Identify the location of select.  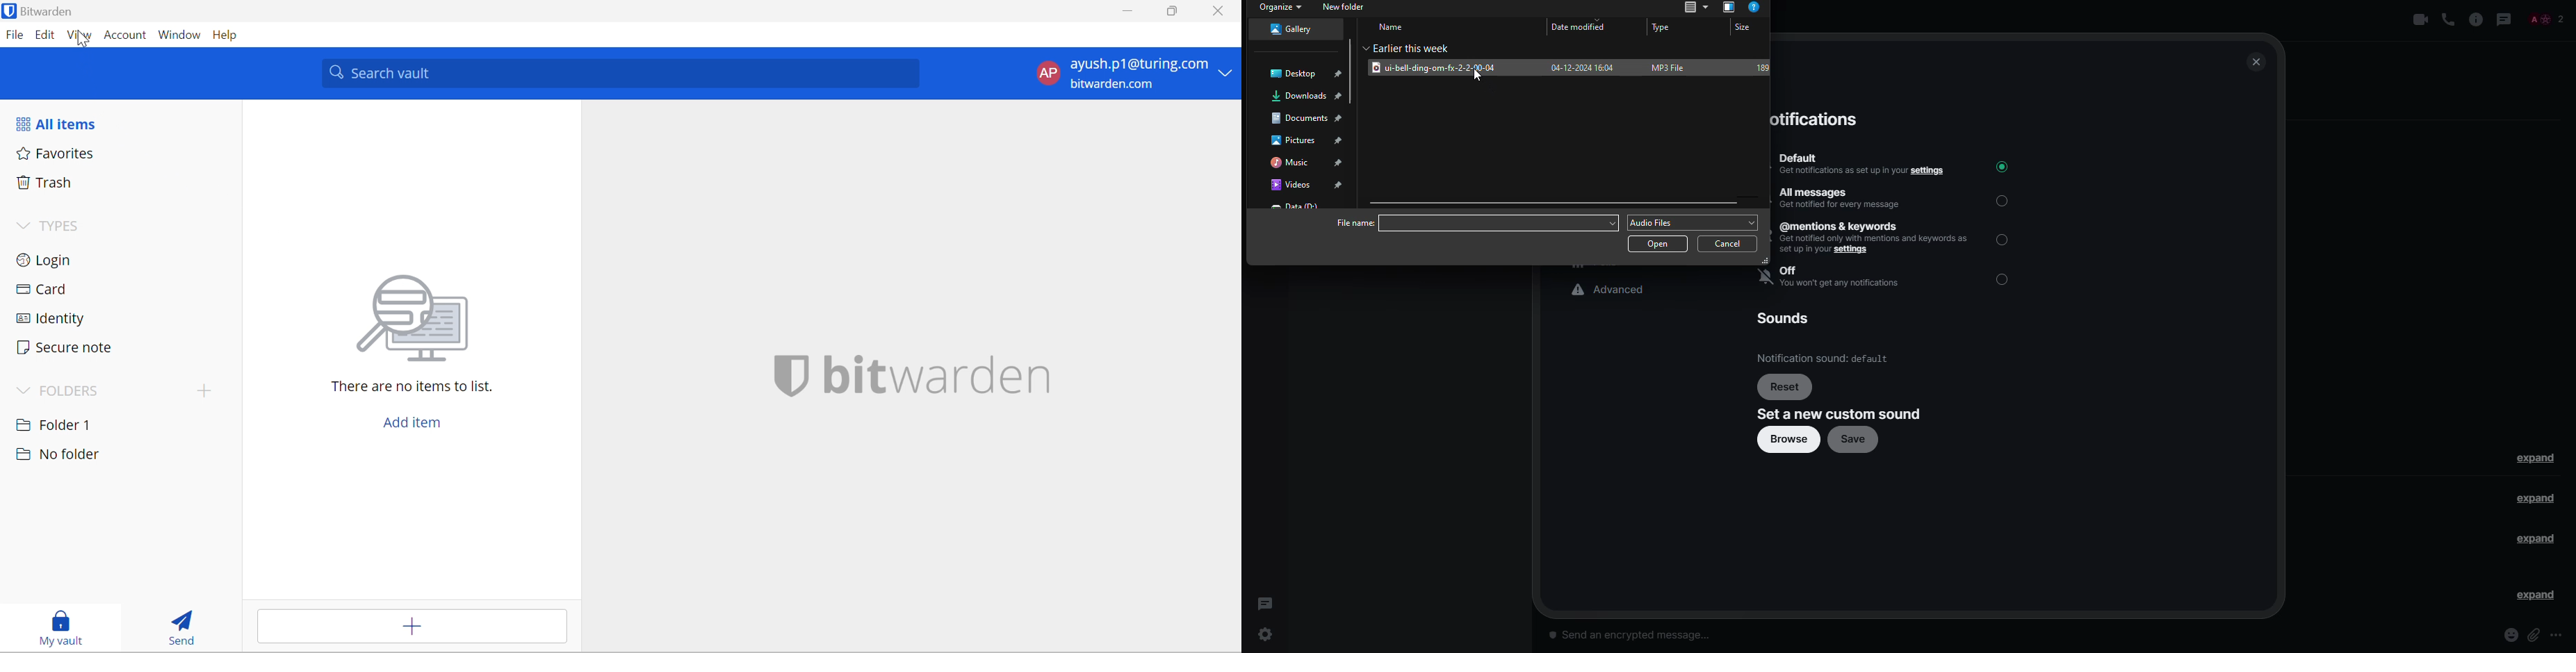
(2004, 279).